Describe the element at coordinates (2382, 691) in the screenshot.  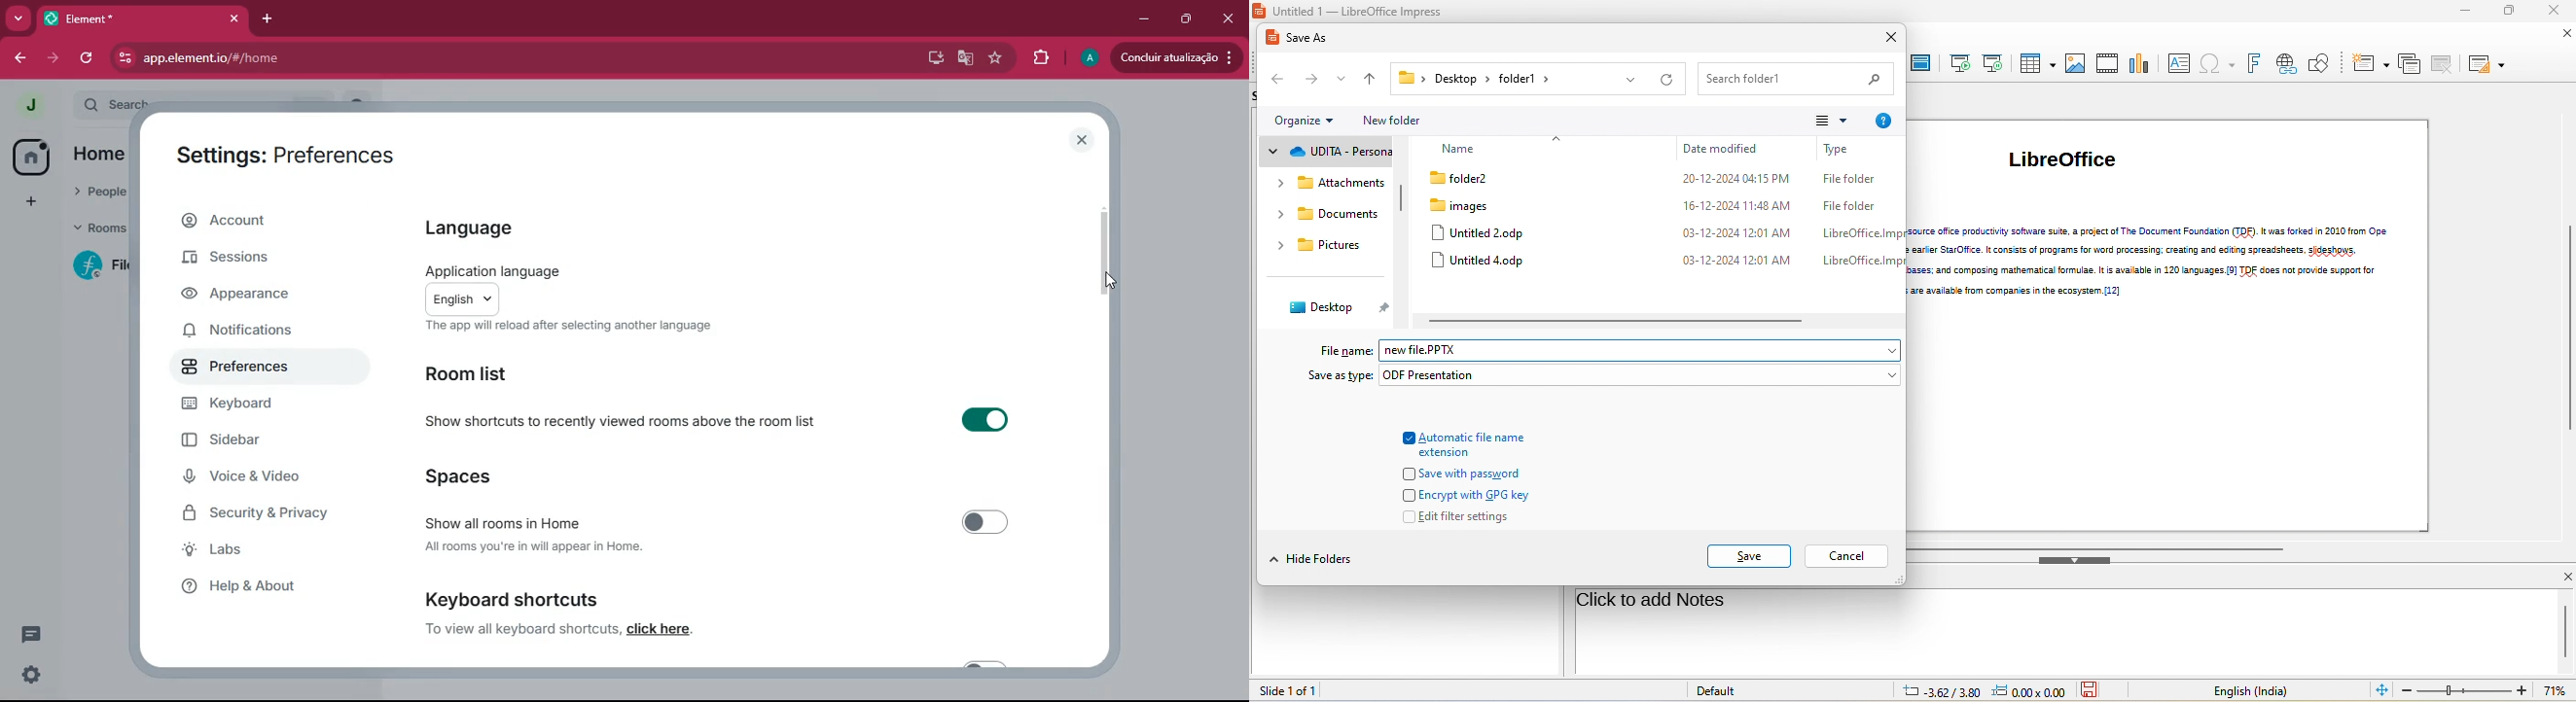
I see `fit slide to current window` at that location.